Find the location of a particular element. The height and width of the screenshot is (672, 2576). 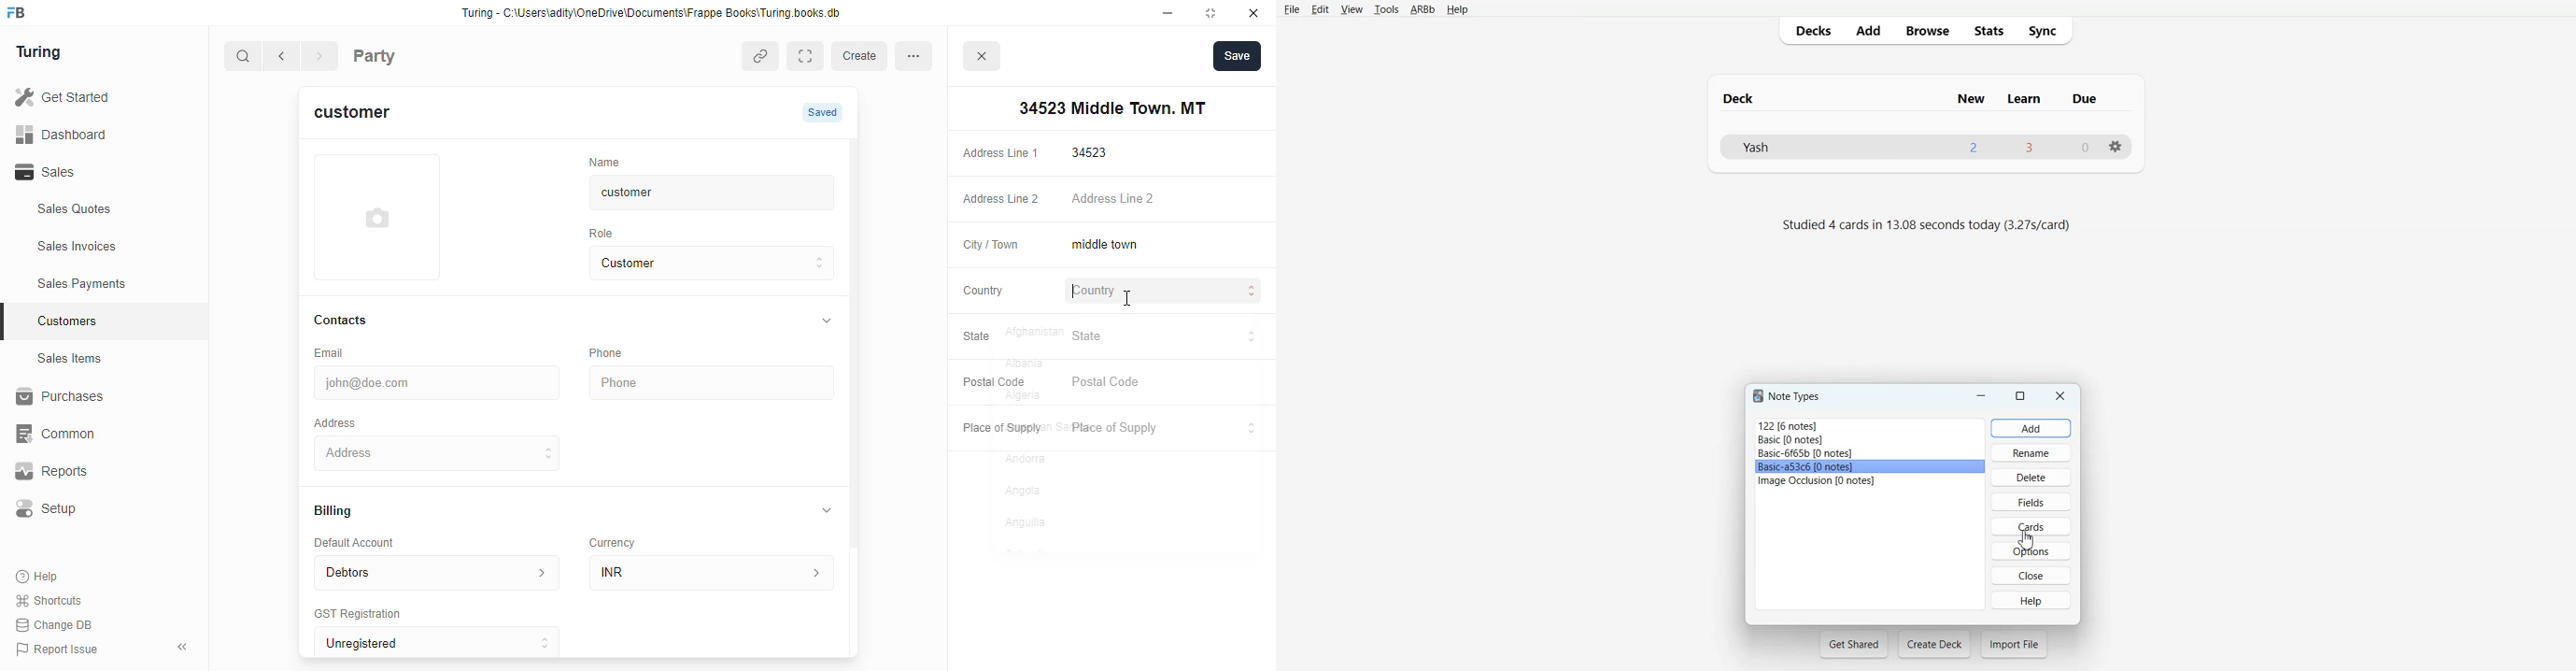

Address Line 2 is located at coordinates (1166, 200).